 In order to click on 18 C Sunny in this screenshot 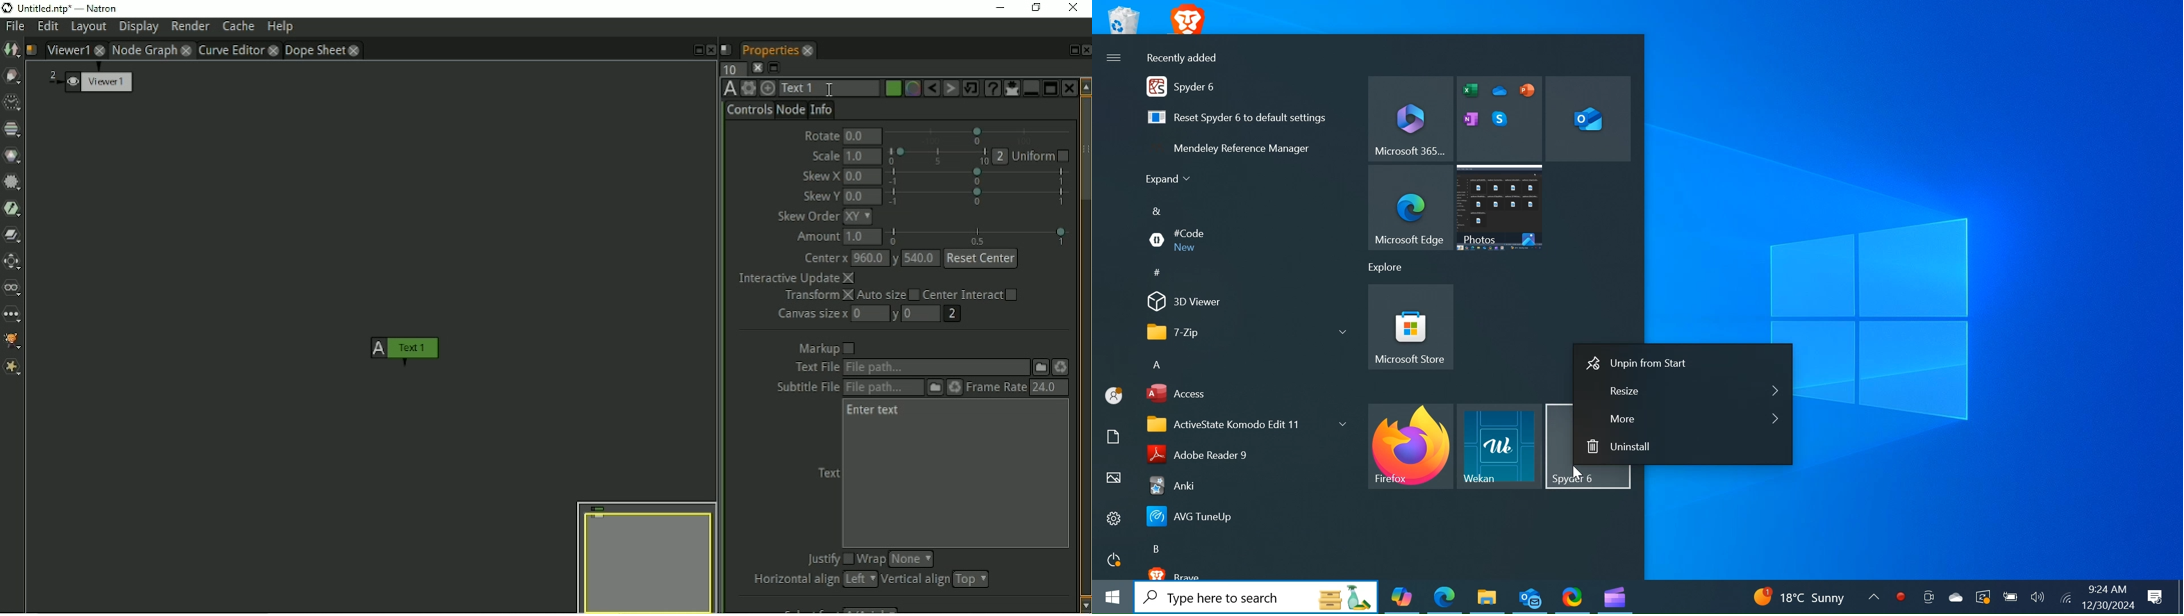, I will do `click(1811, 595)`.